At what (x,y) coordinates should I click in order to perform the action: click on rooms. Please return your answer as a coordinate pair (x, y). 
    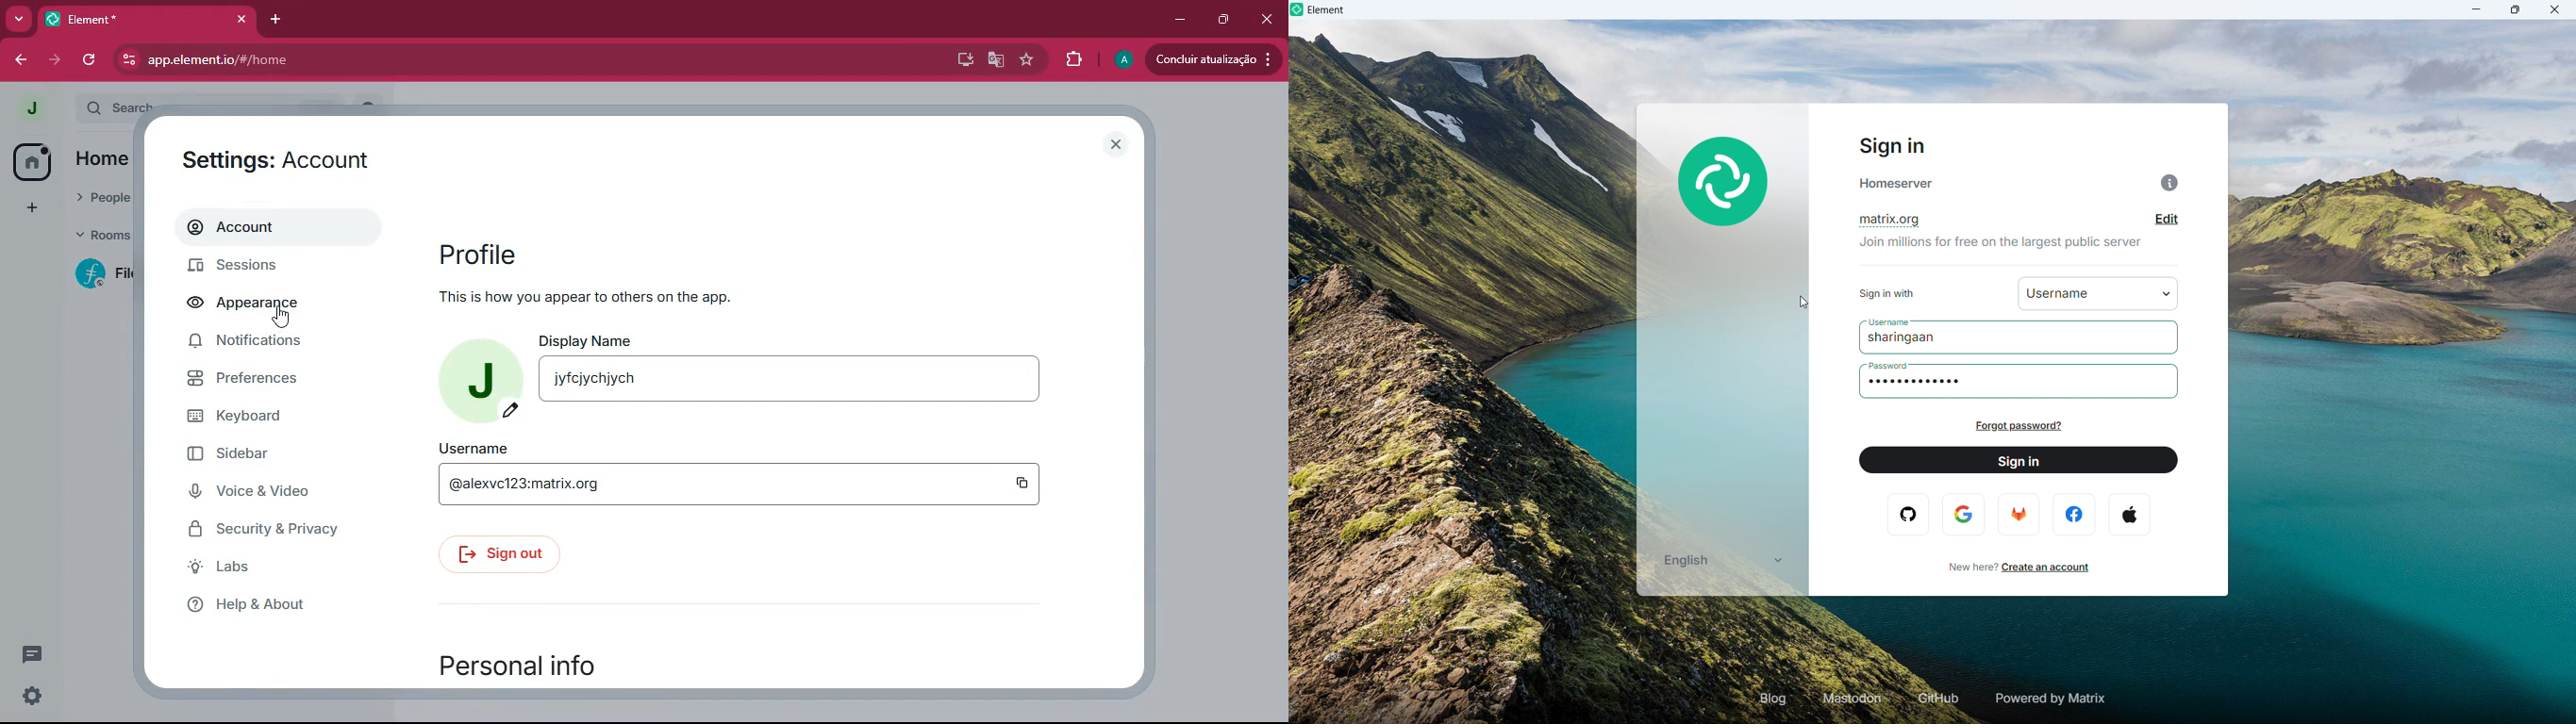
    Looking at the image, I should click on (107, 234).